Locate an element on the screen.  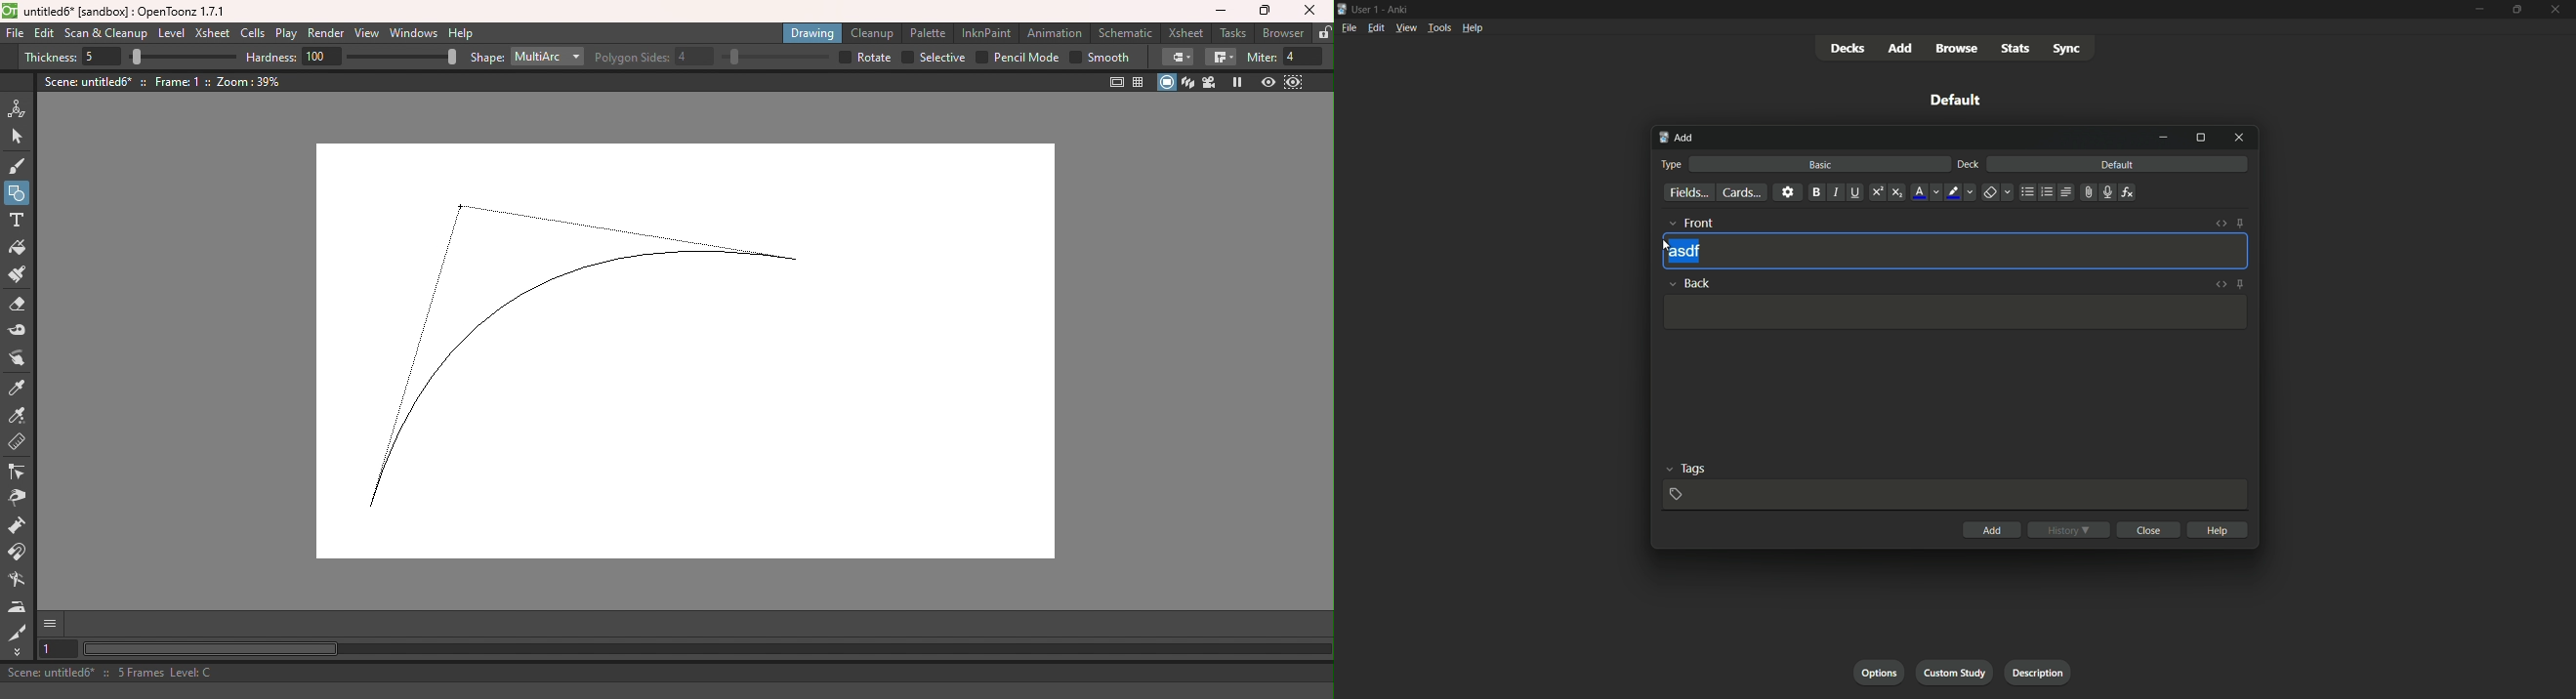
maximize is located at coordinates (2201, 138).